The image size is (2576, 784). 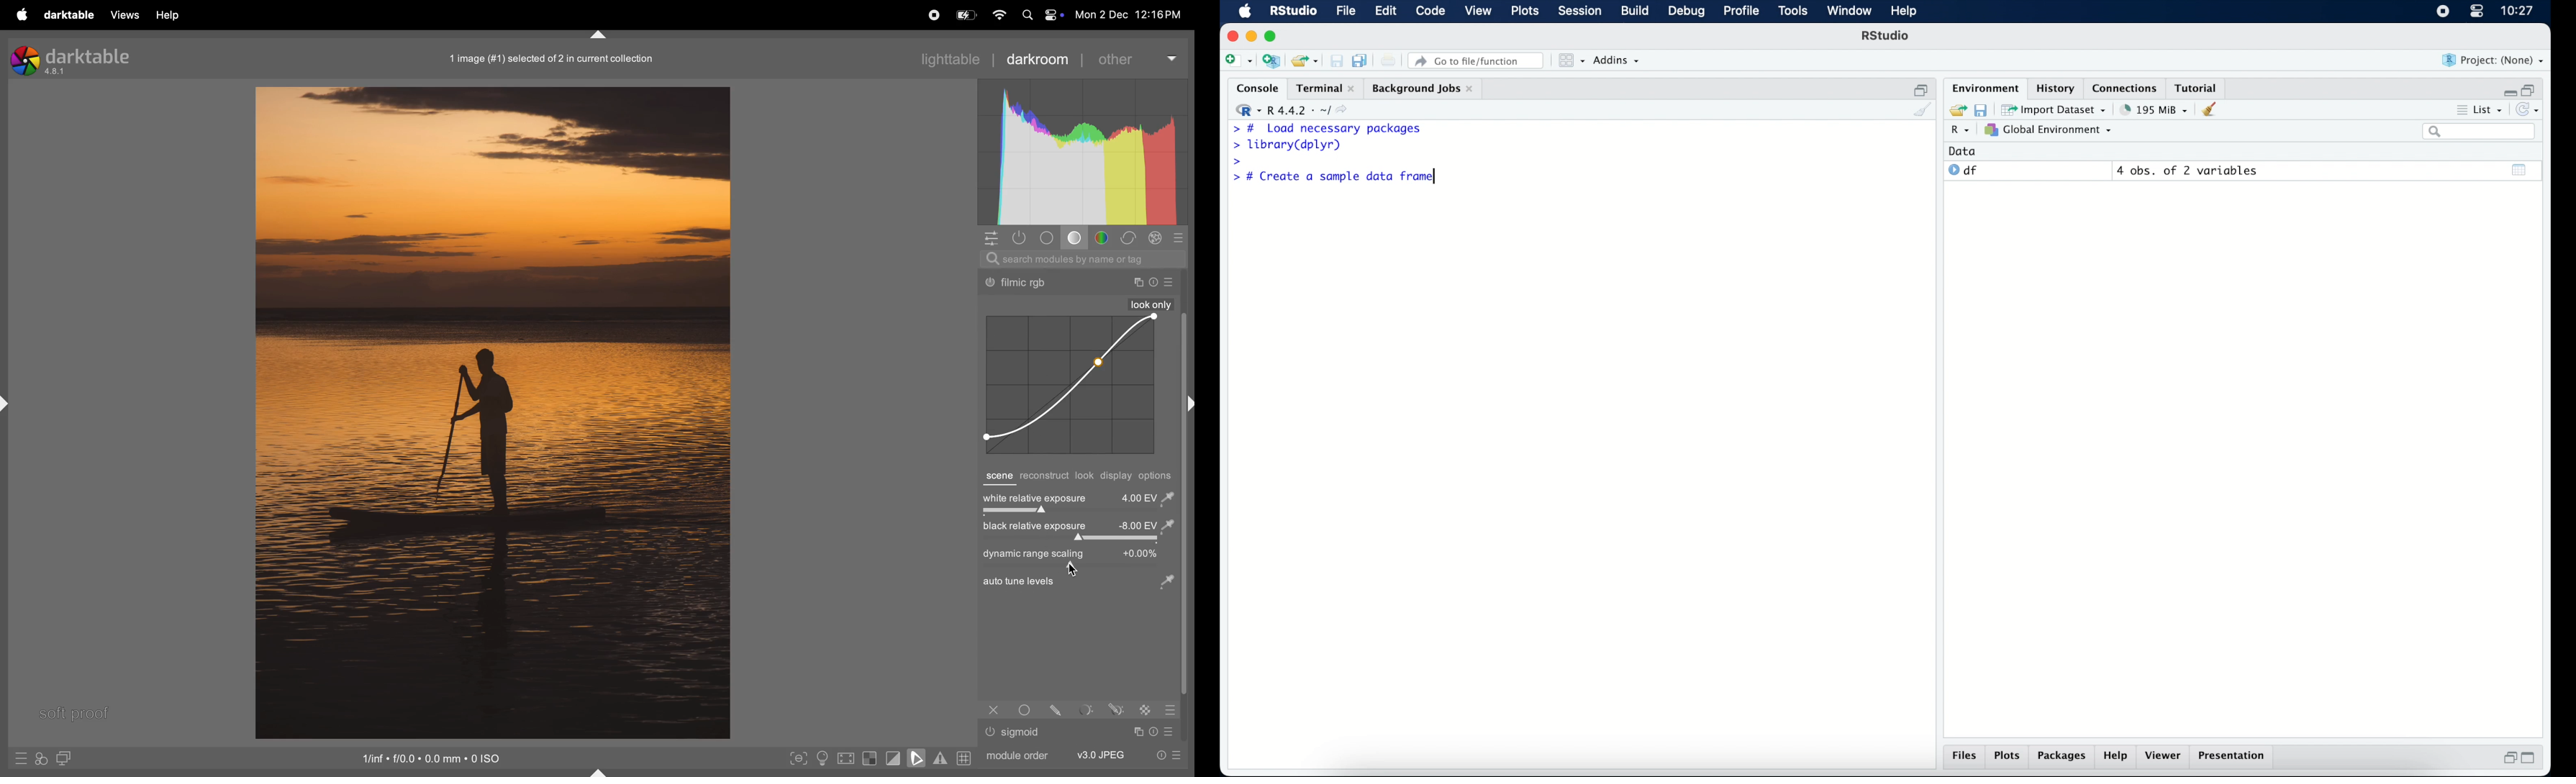 I want to click on toggle focus peaking mode, so click(x=799, y=757).